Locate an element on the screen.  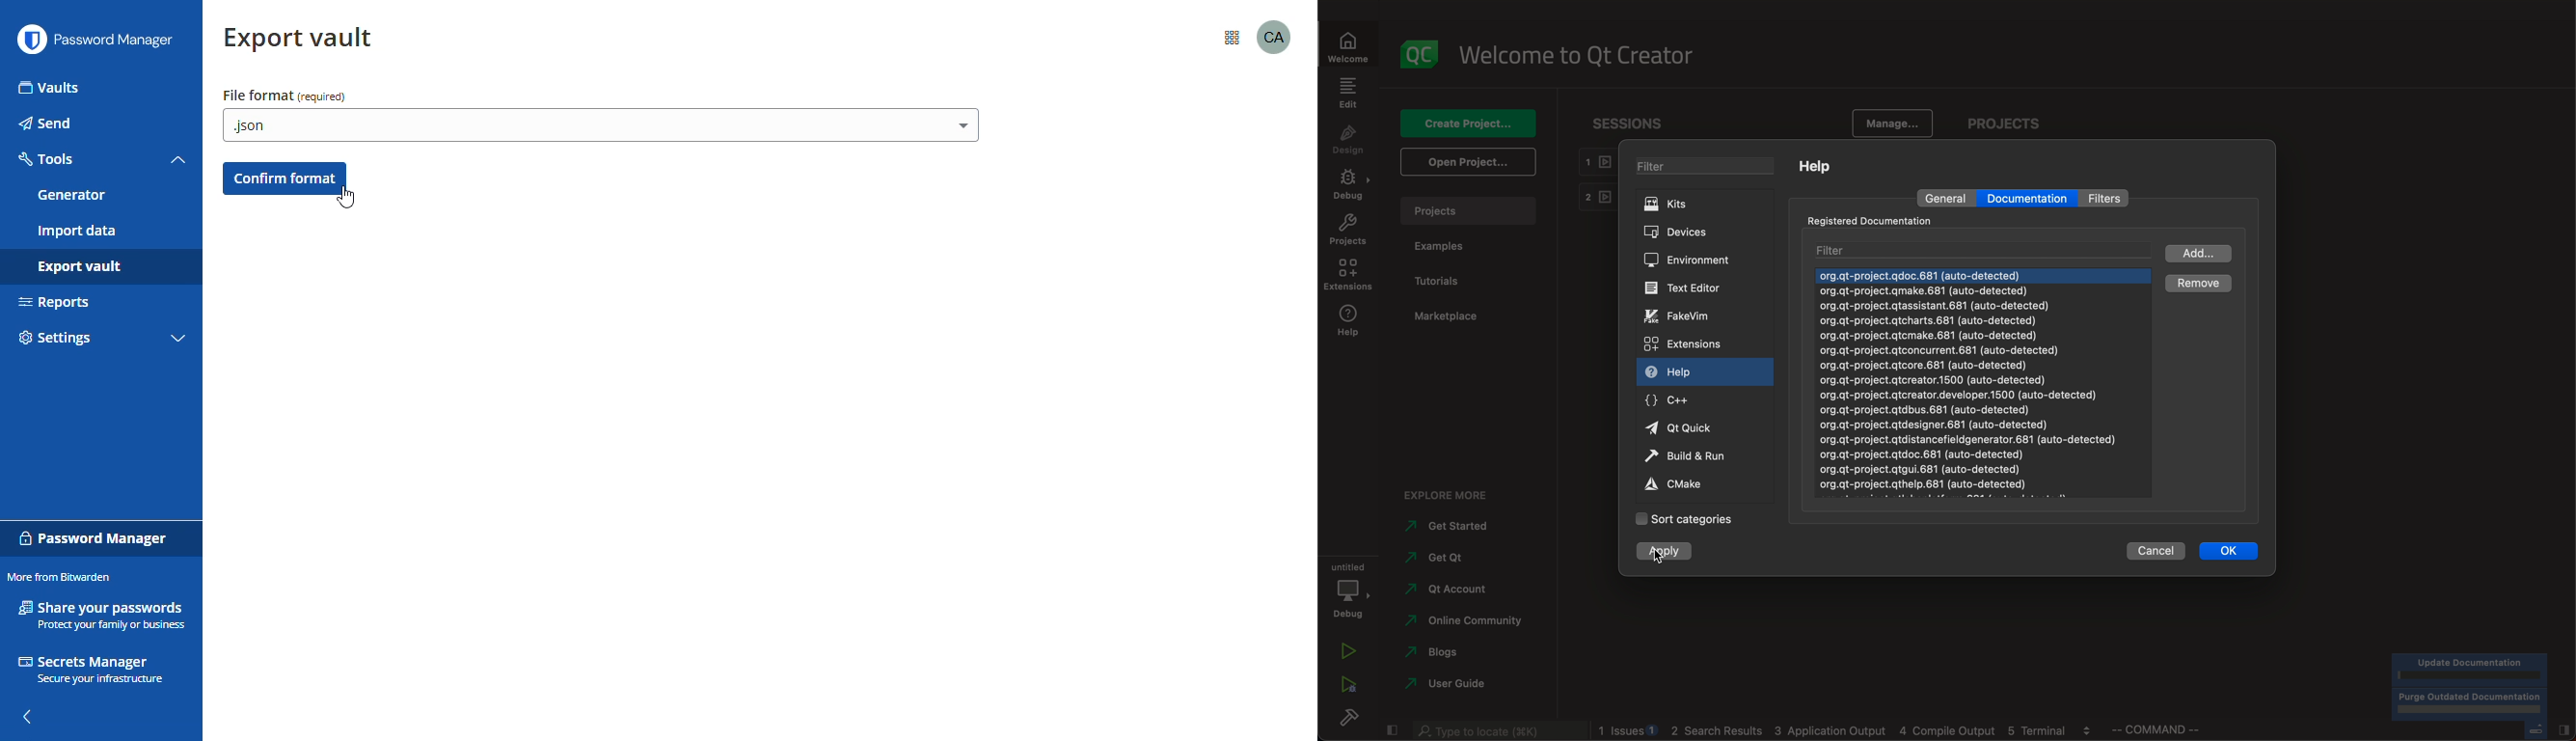
cursor is located at coordinates (1659, 557).